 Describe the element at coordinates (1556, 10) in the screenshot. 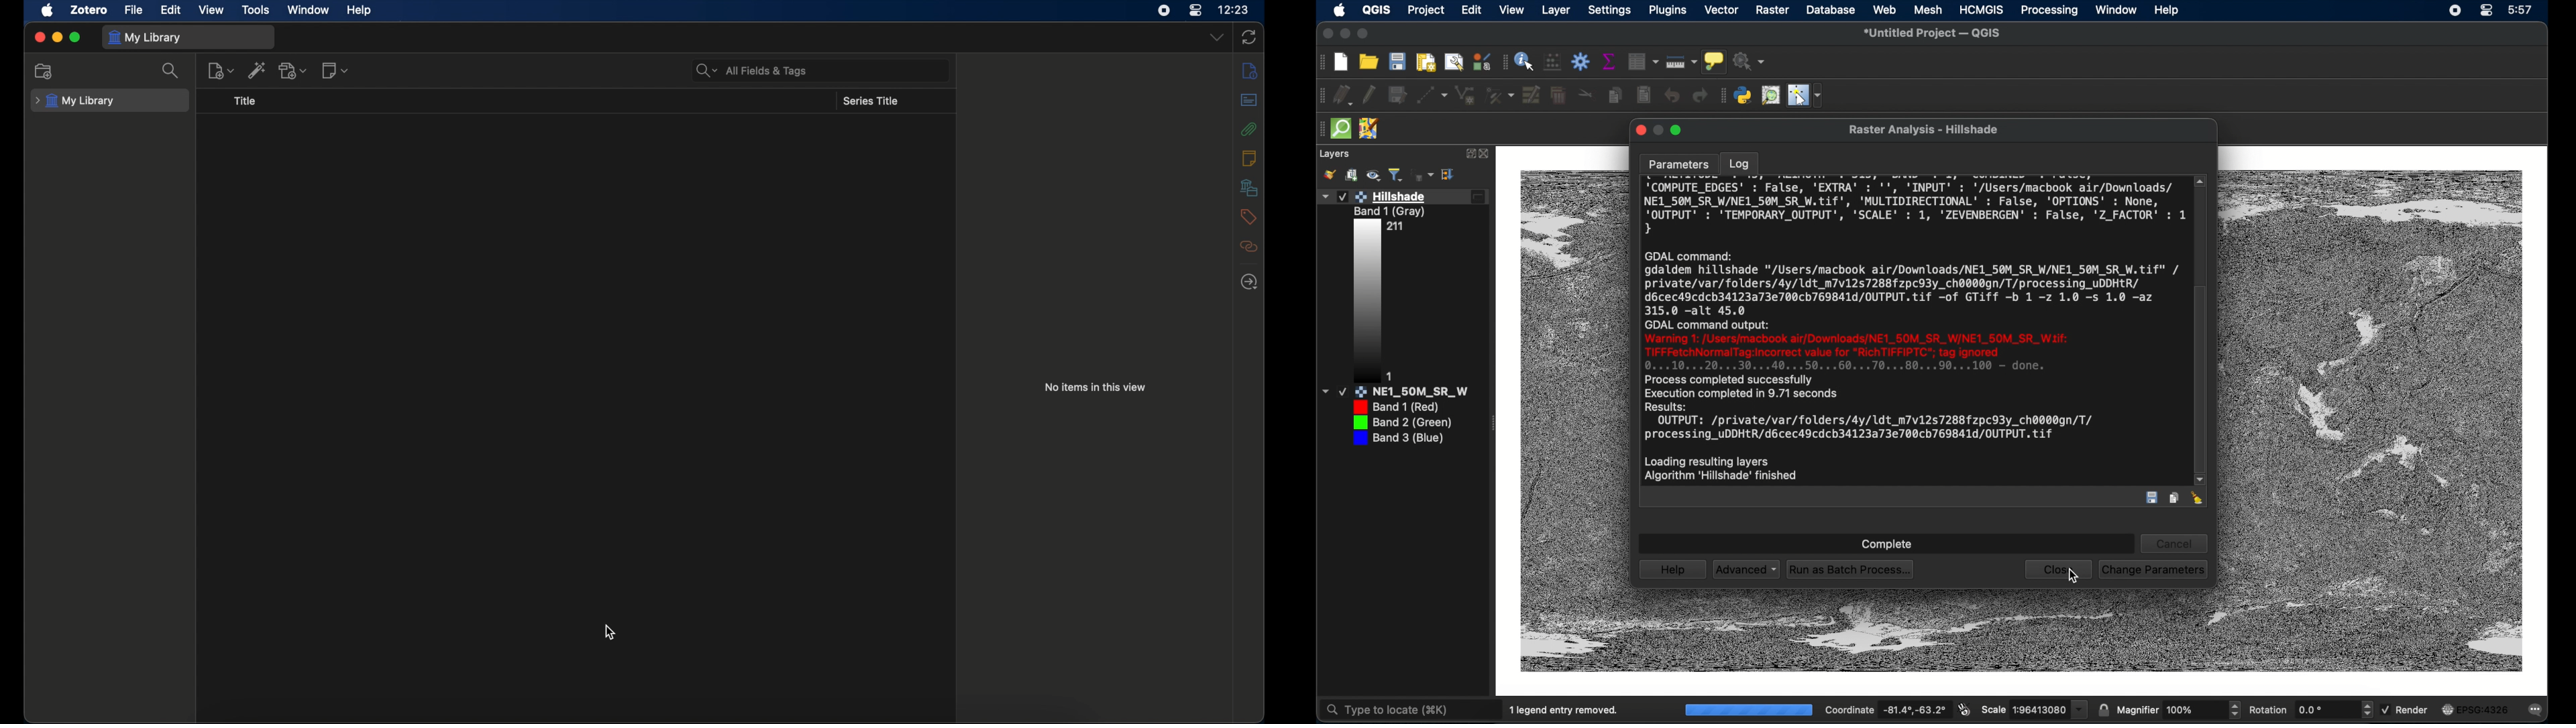

I see `layer` at that location.